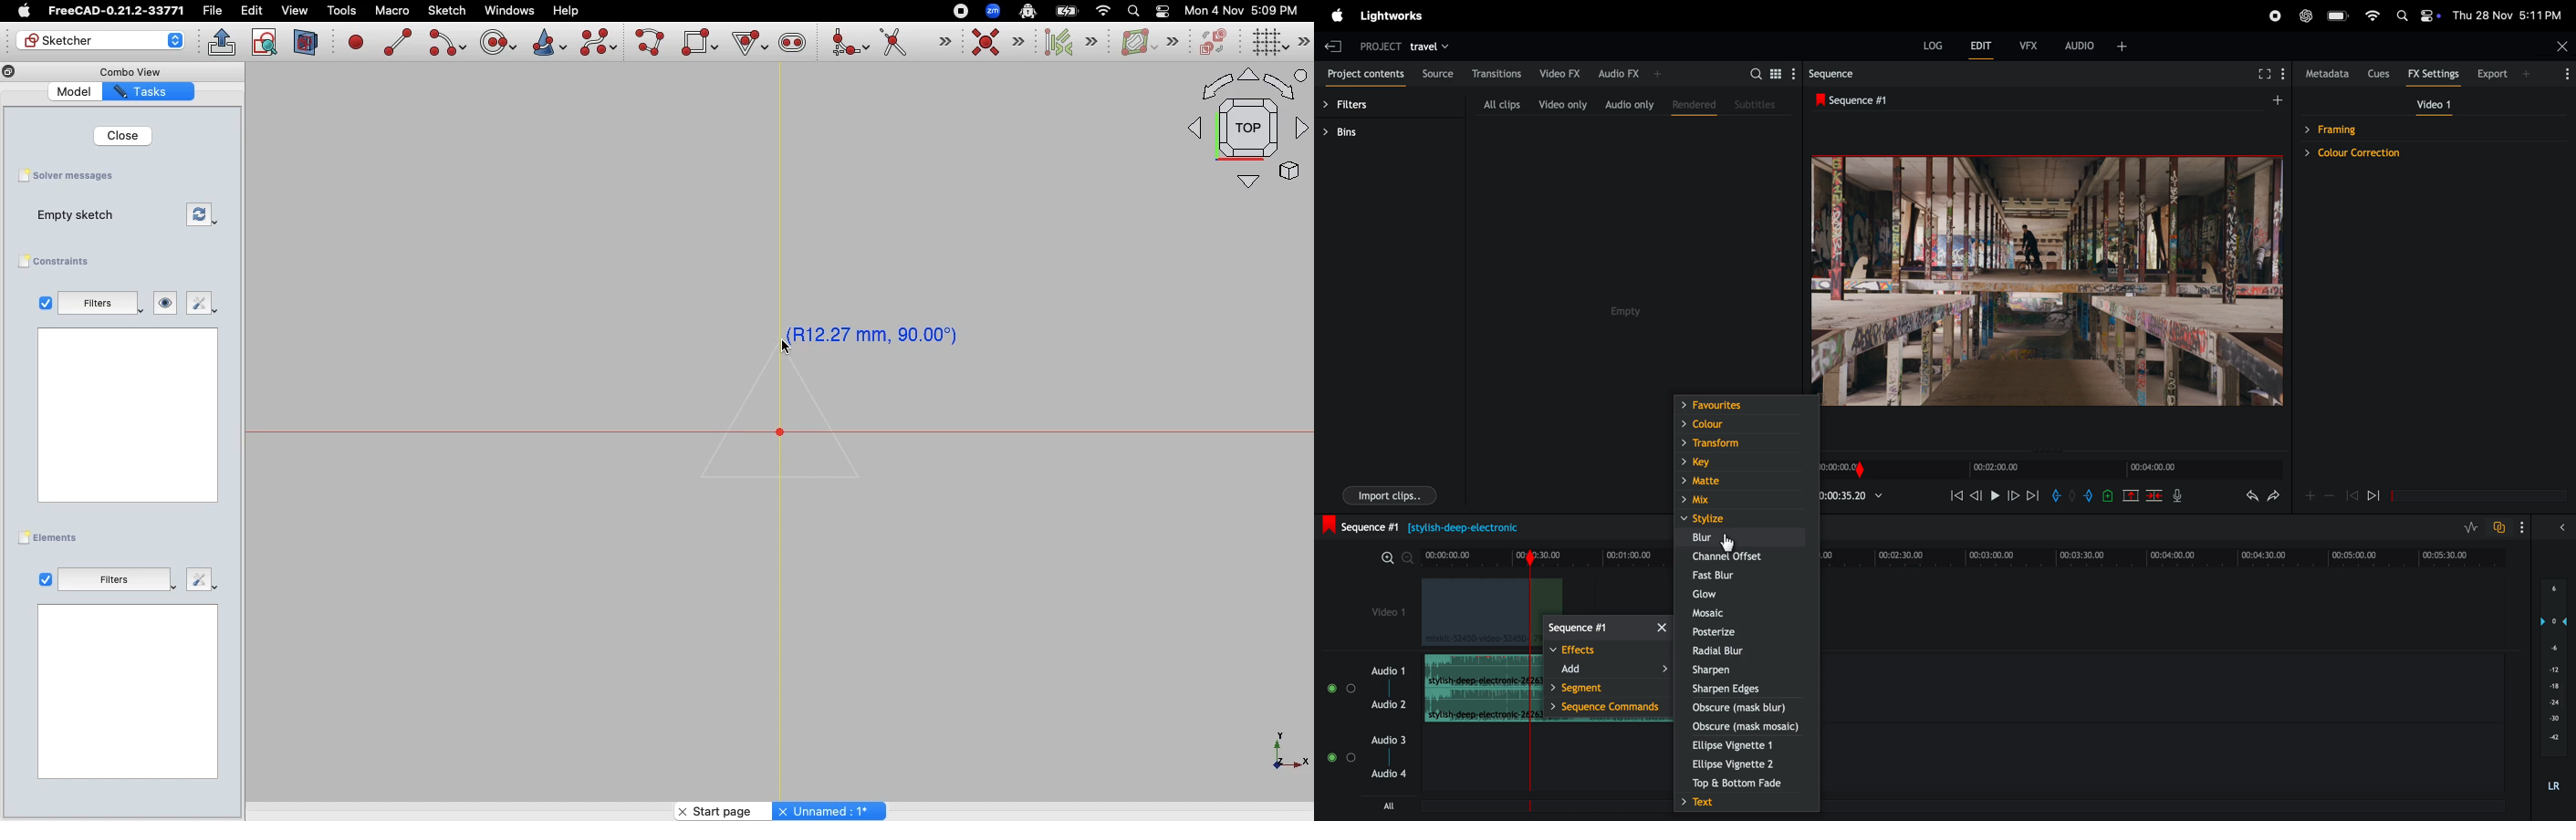 The image size is (2576, 840). What do you see at coordinates (651, 44) in the screenshot?
I see `Create poly line` at bounding box center [651, 44].